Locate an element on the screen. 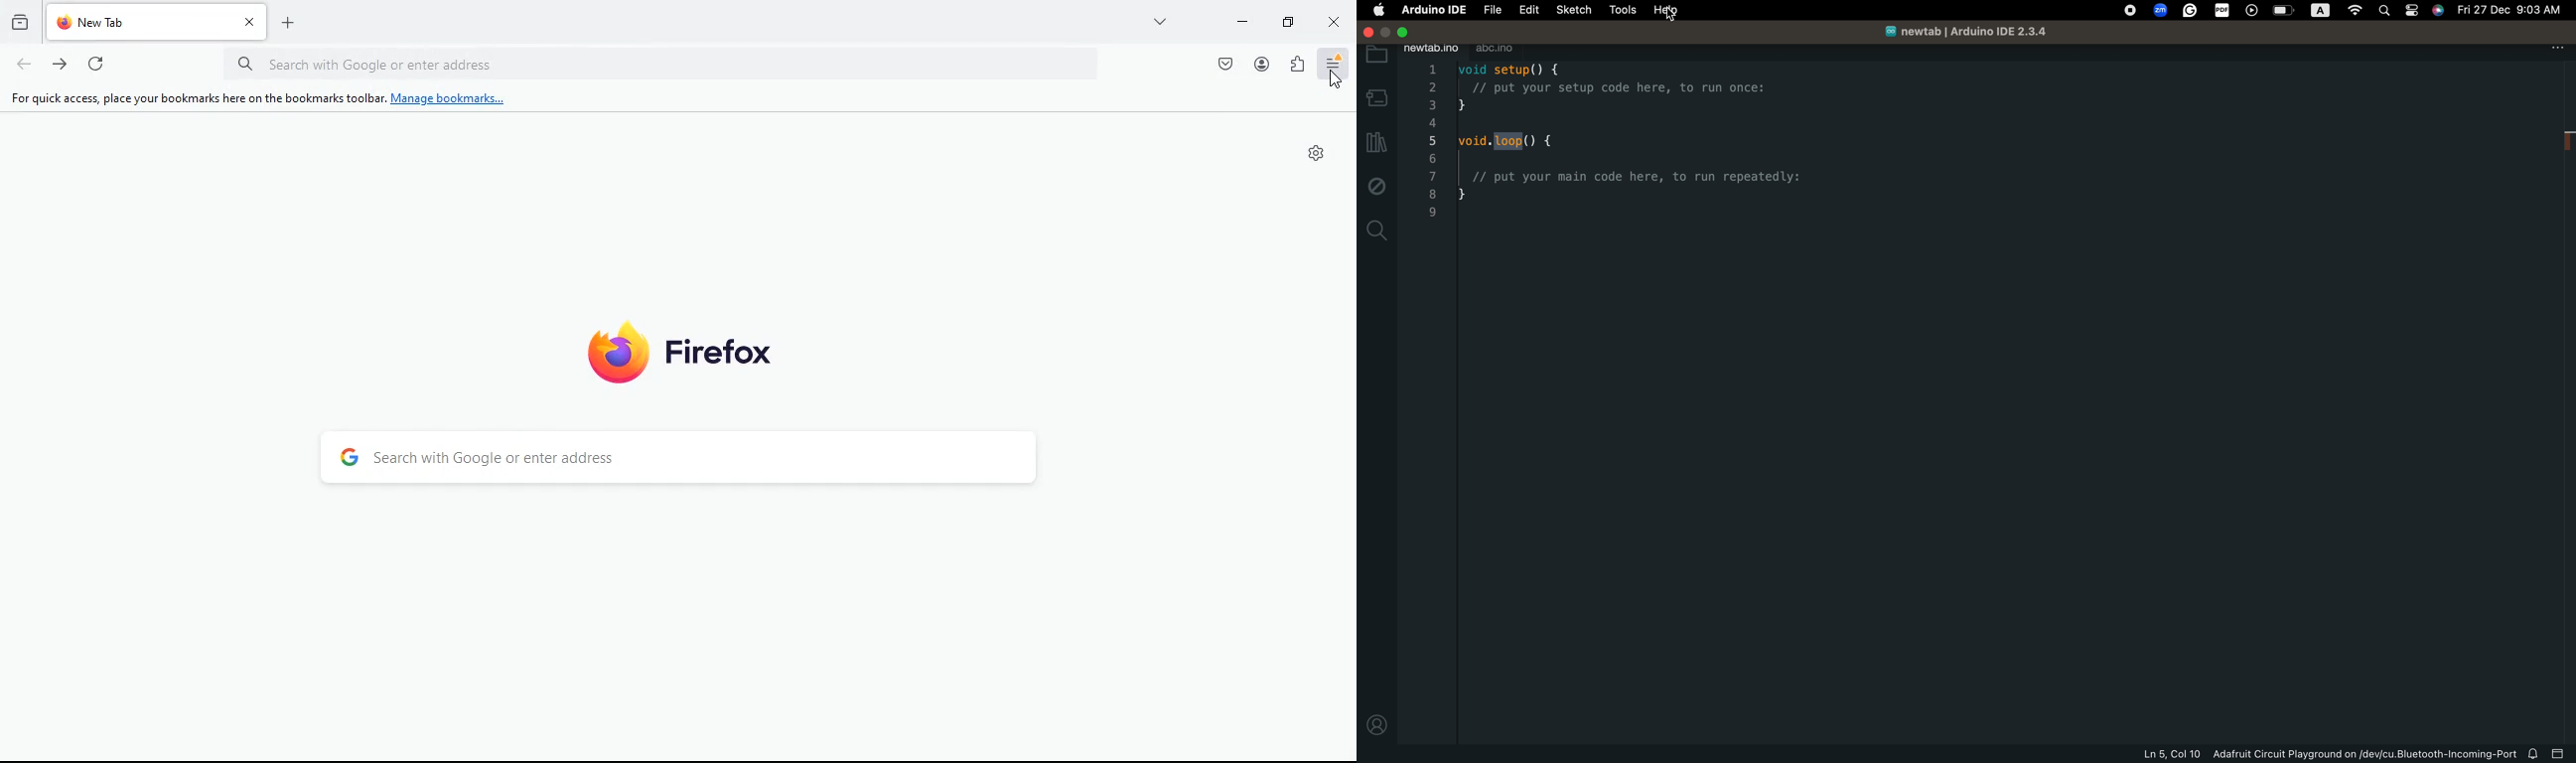  profile is located at coordinates (1261, 66).